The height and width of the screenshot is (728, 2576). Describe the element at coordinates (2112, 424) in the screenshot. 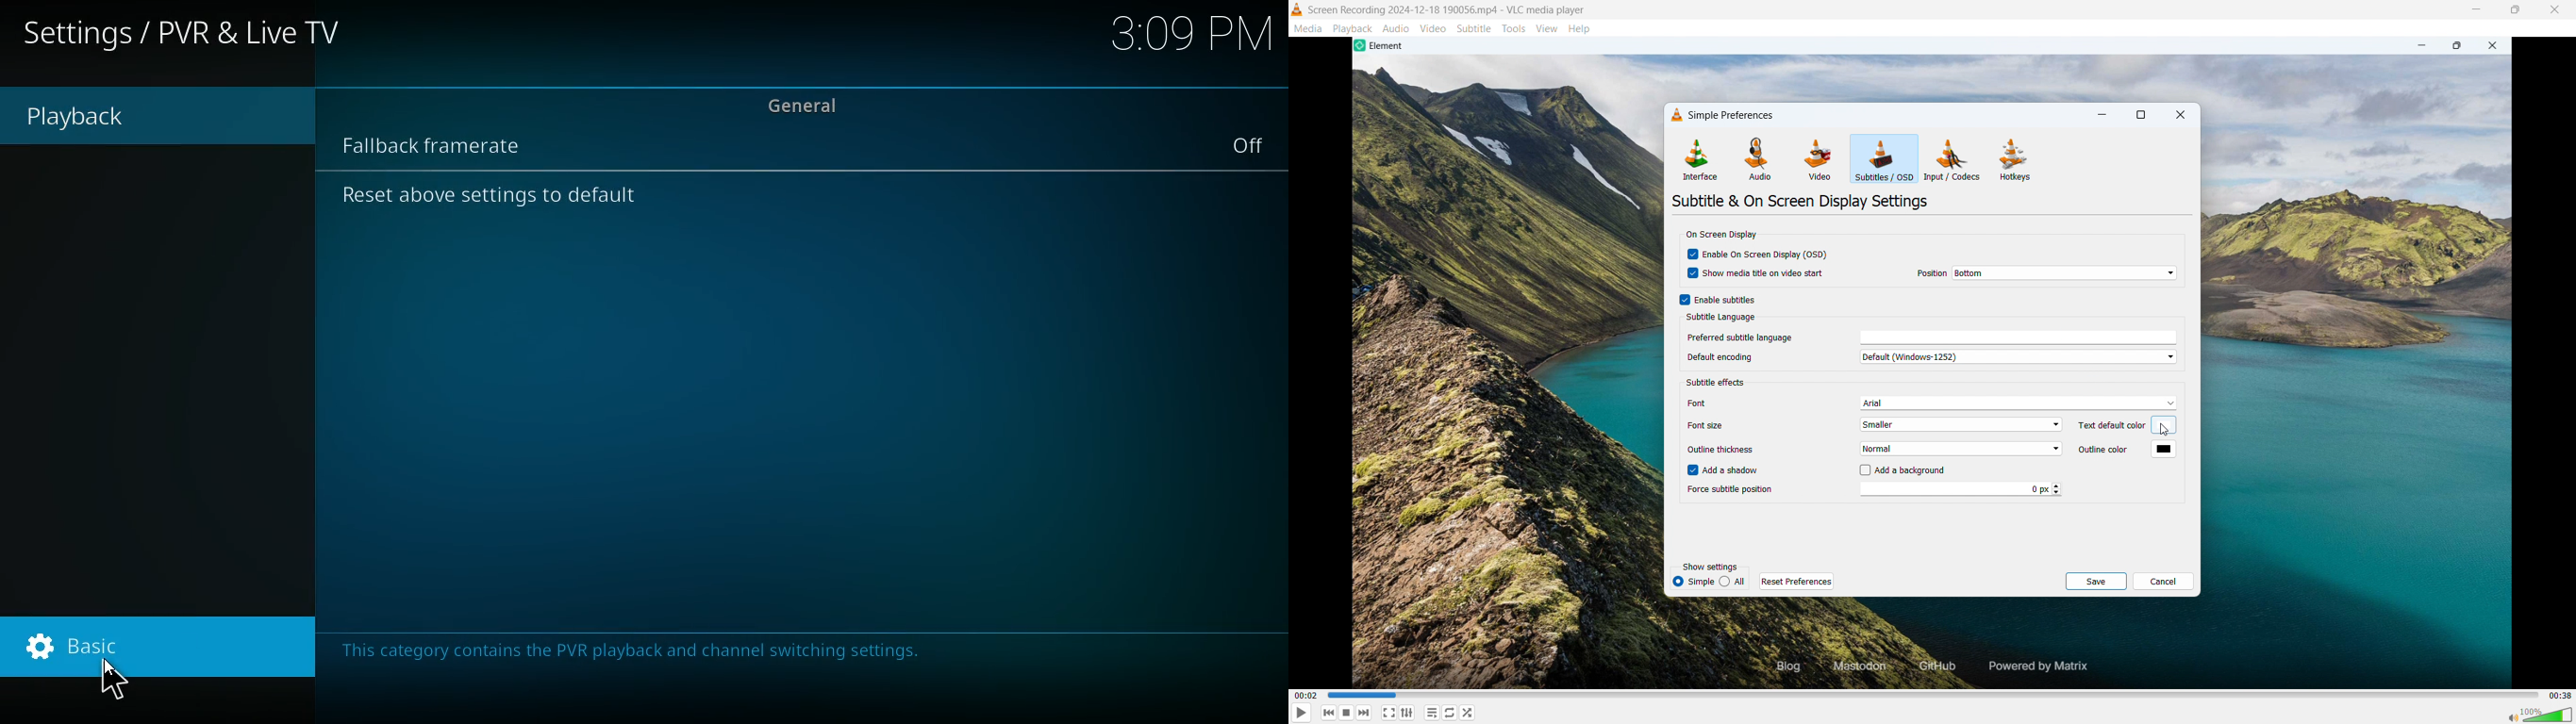

I see `Text default color` at that location.